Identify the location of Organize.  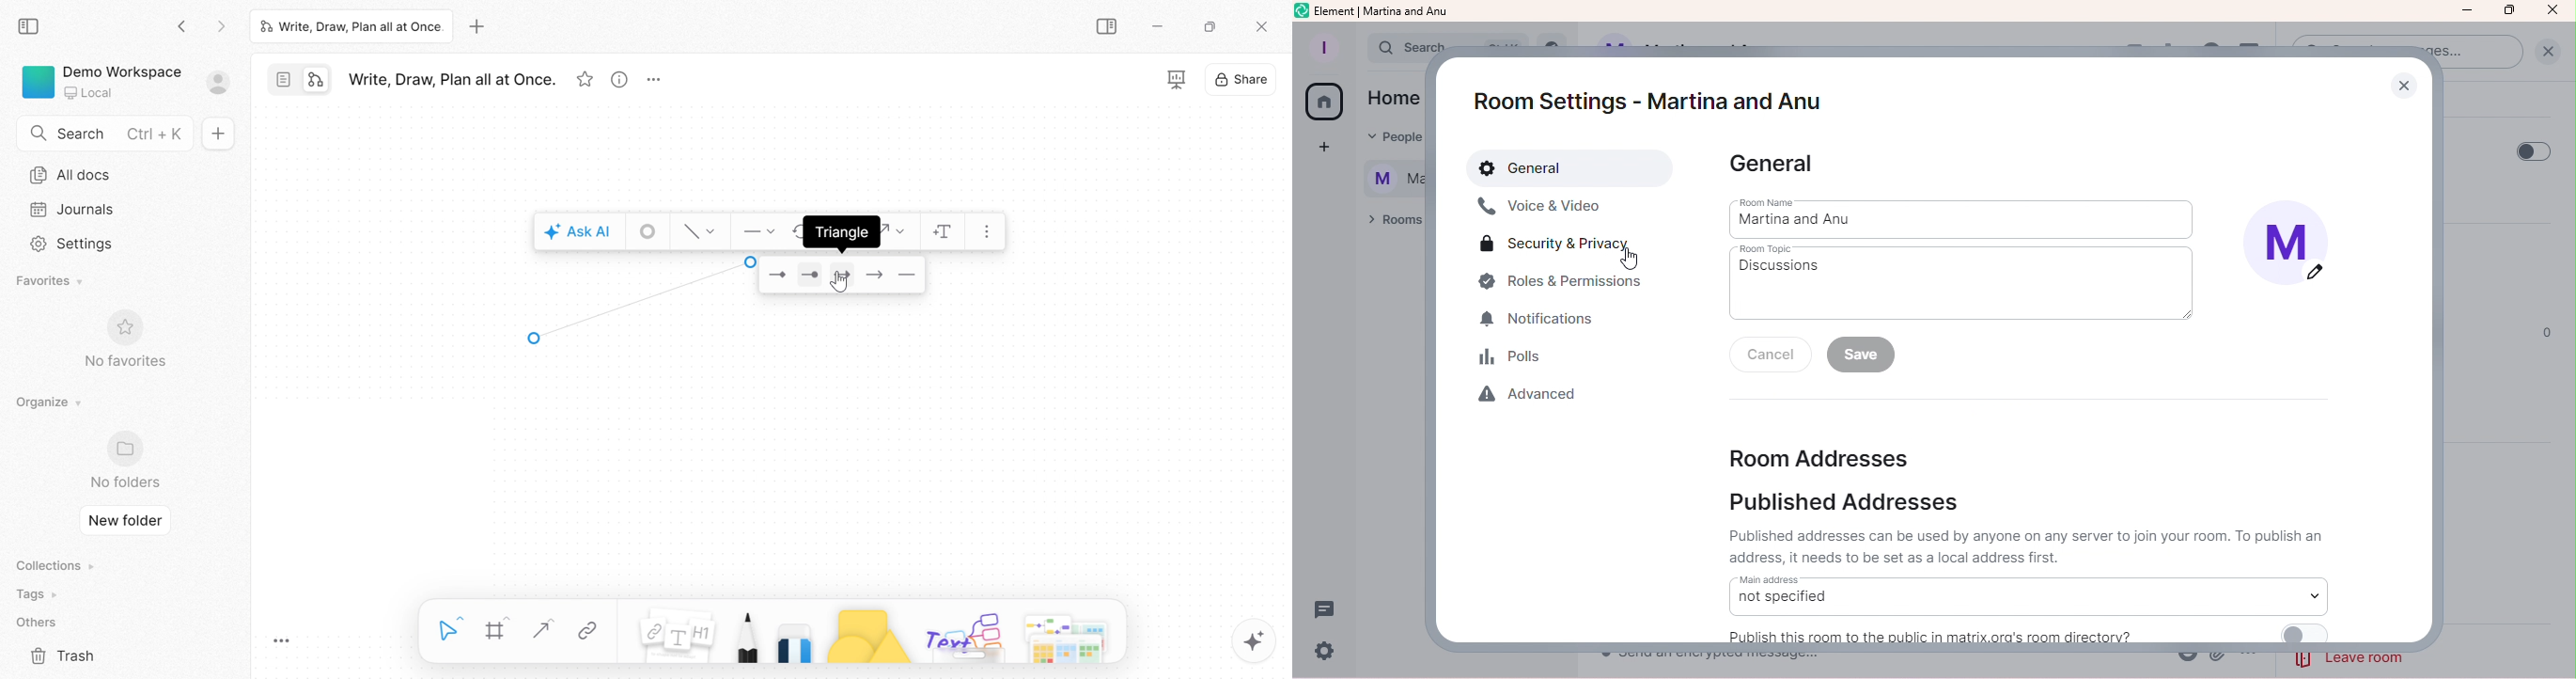
(45, 402).